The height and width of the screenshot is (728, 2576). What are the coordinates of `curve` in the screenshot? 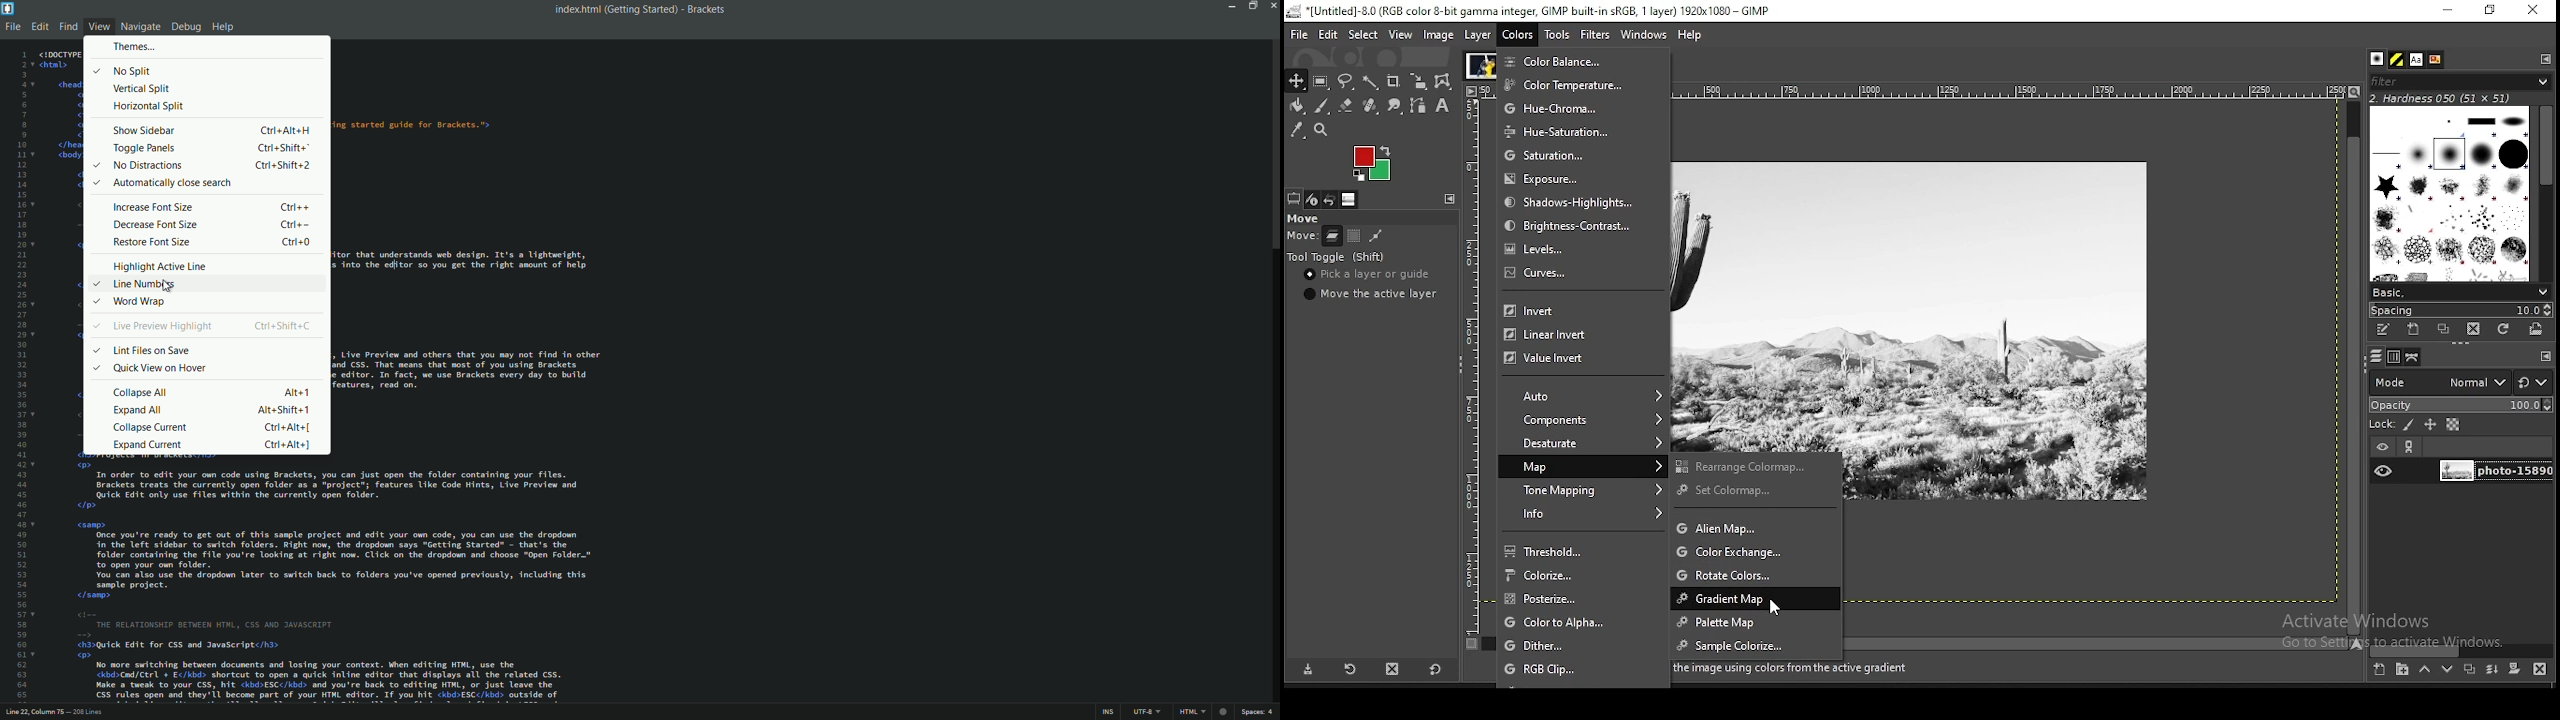 It's located at (1581, 279).